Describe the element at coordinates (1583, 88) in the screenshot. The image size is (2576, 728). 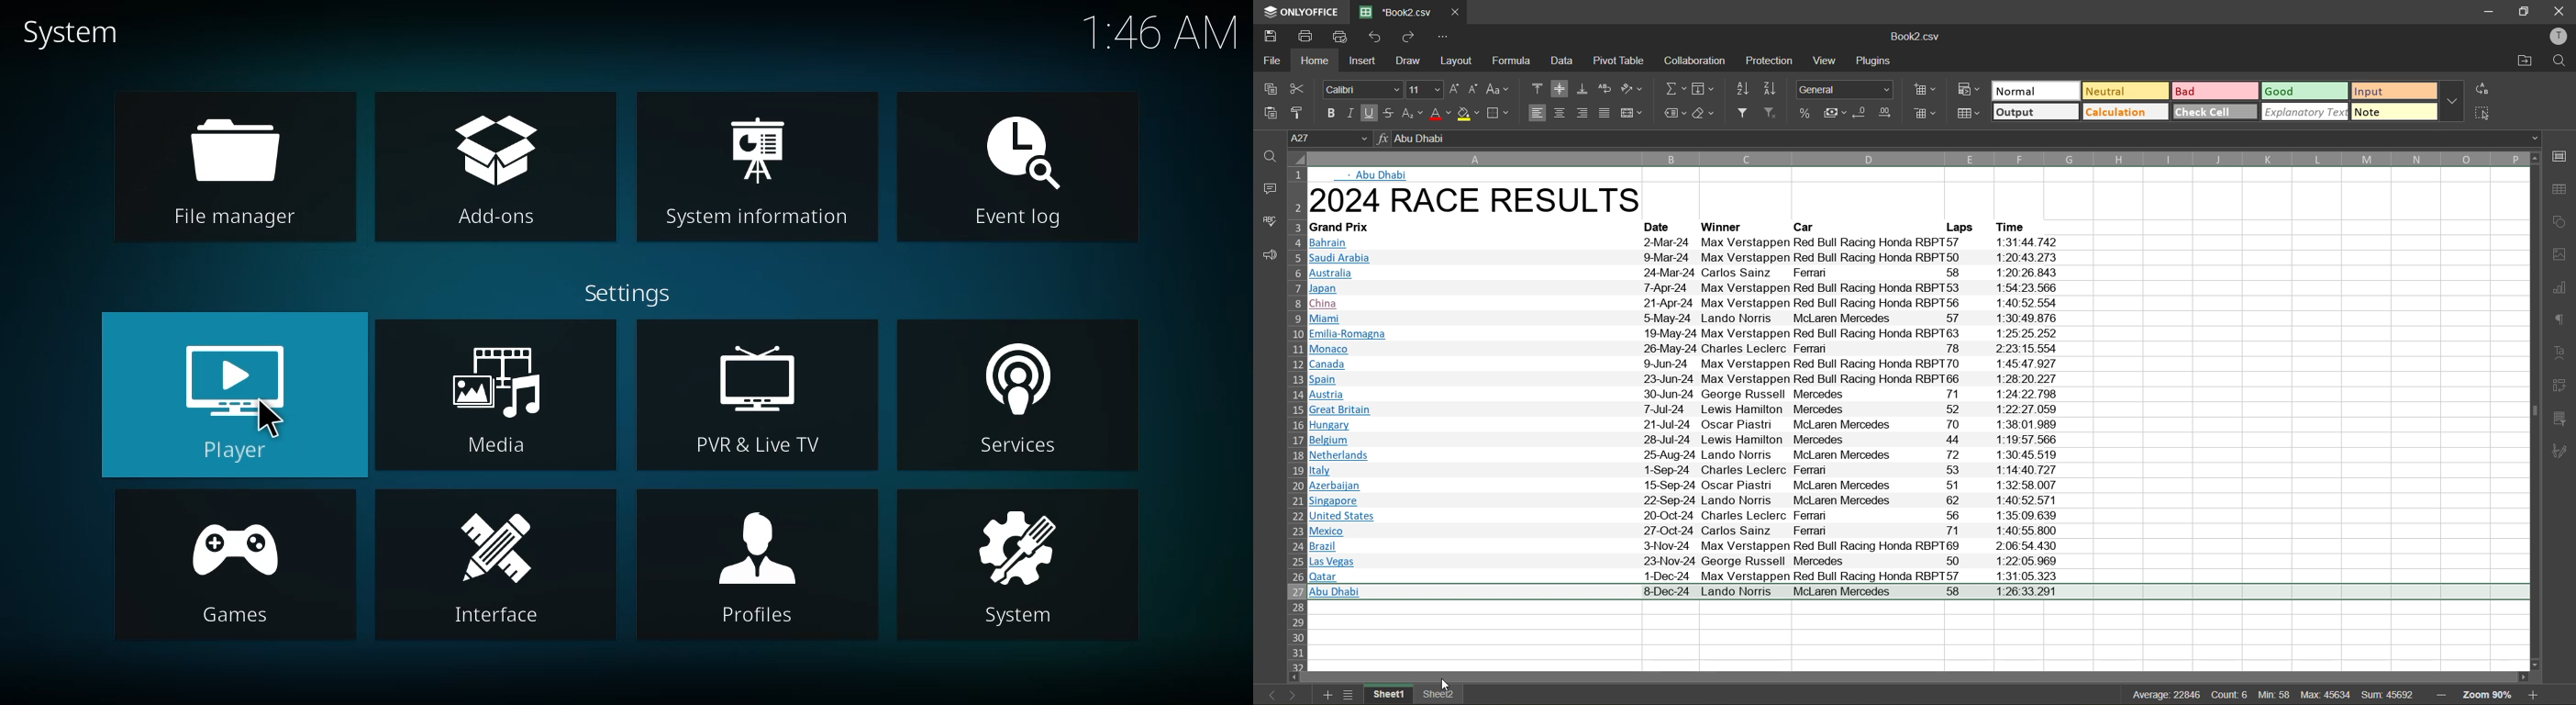
I see `align bottom` at that location.